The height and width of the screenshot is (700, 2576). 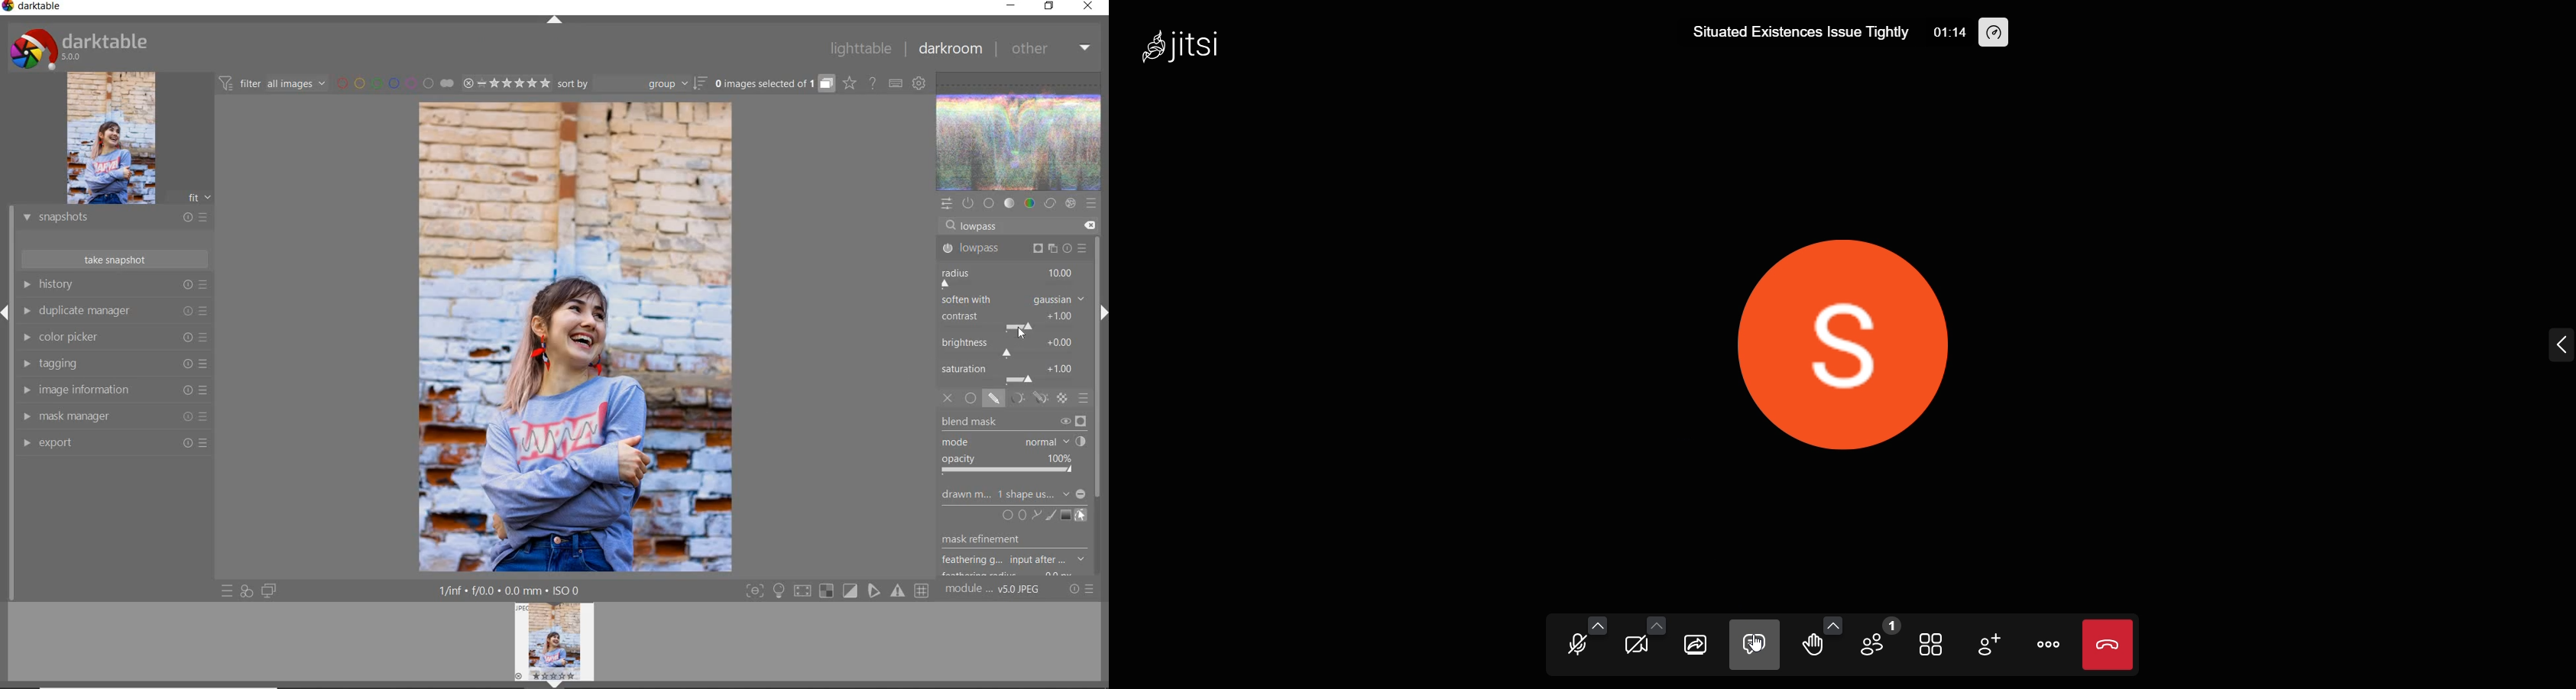 What do you see at coordinates (837, 591) in the screenshot?
I see `Toggle modes` at bounding box center [837, 591].